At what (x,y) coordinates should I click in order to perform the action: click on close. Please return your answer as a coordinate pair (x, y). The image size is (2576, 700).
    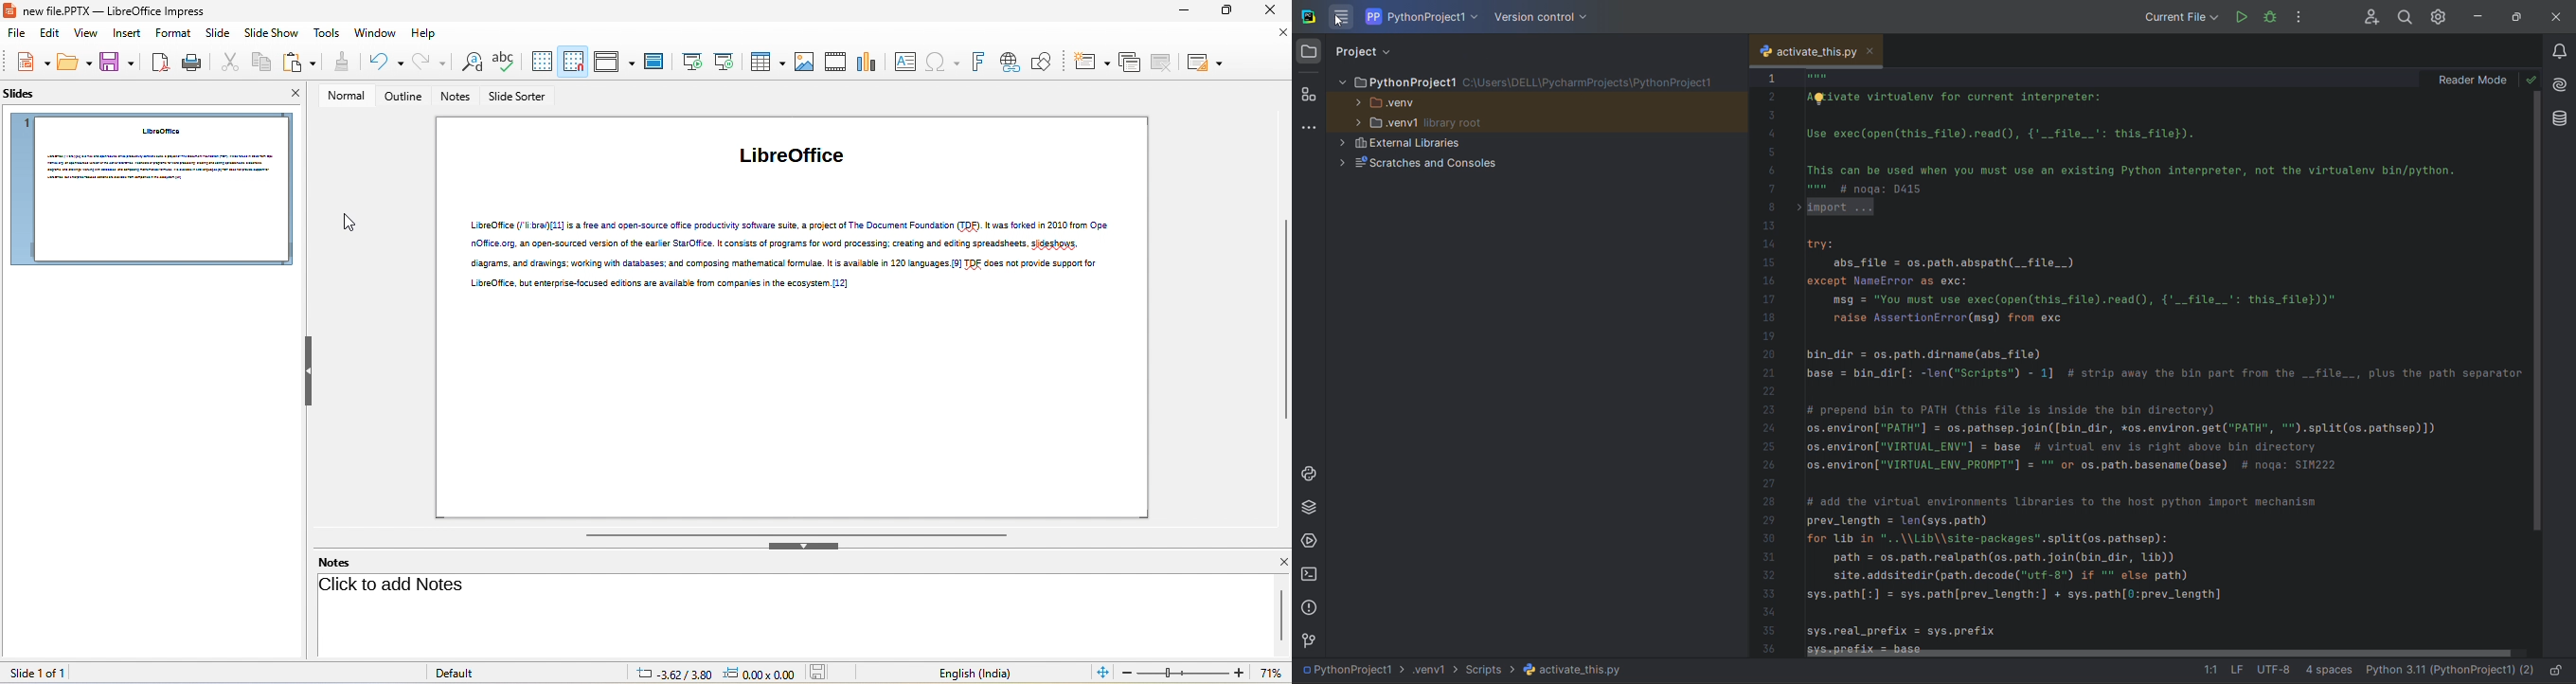
    Looking at the image, I should click on (1267, 10).